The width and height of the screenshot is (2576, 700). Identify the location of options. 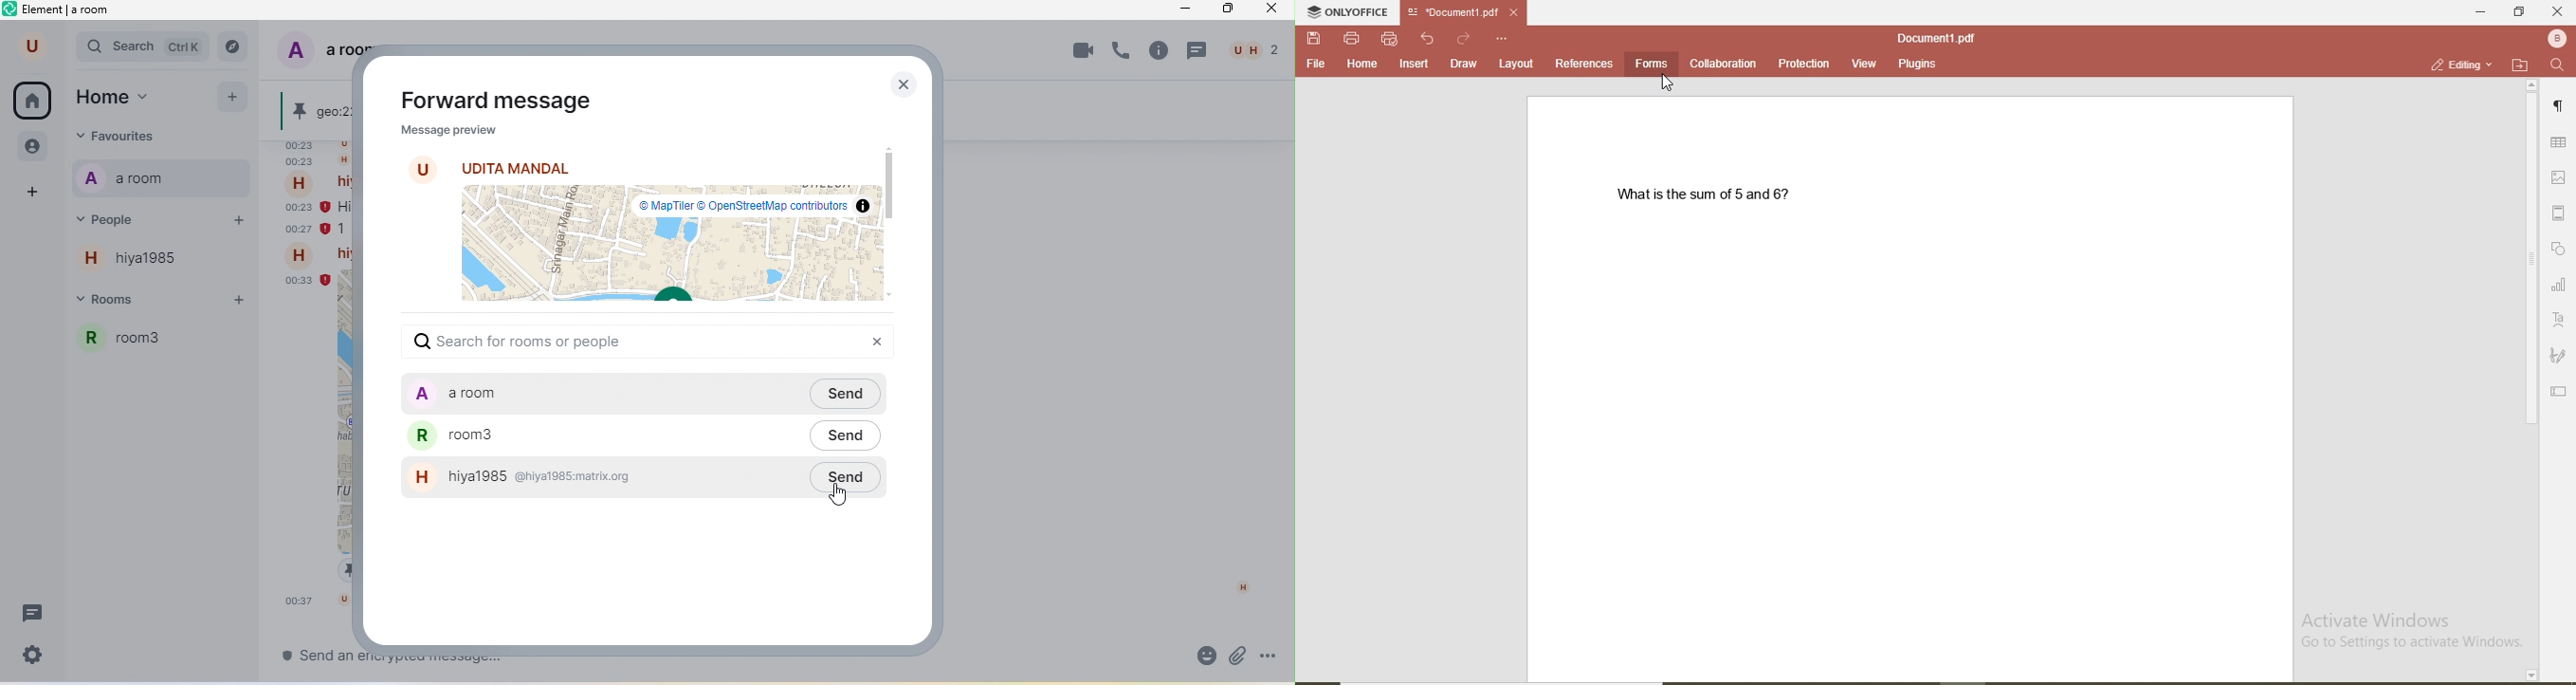
(1272, 654).